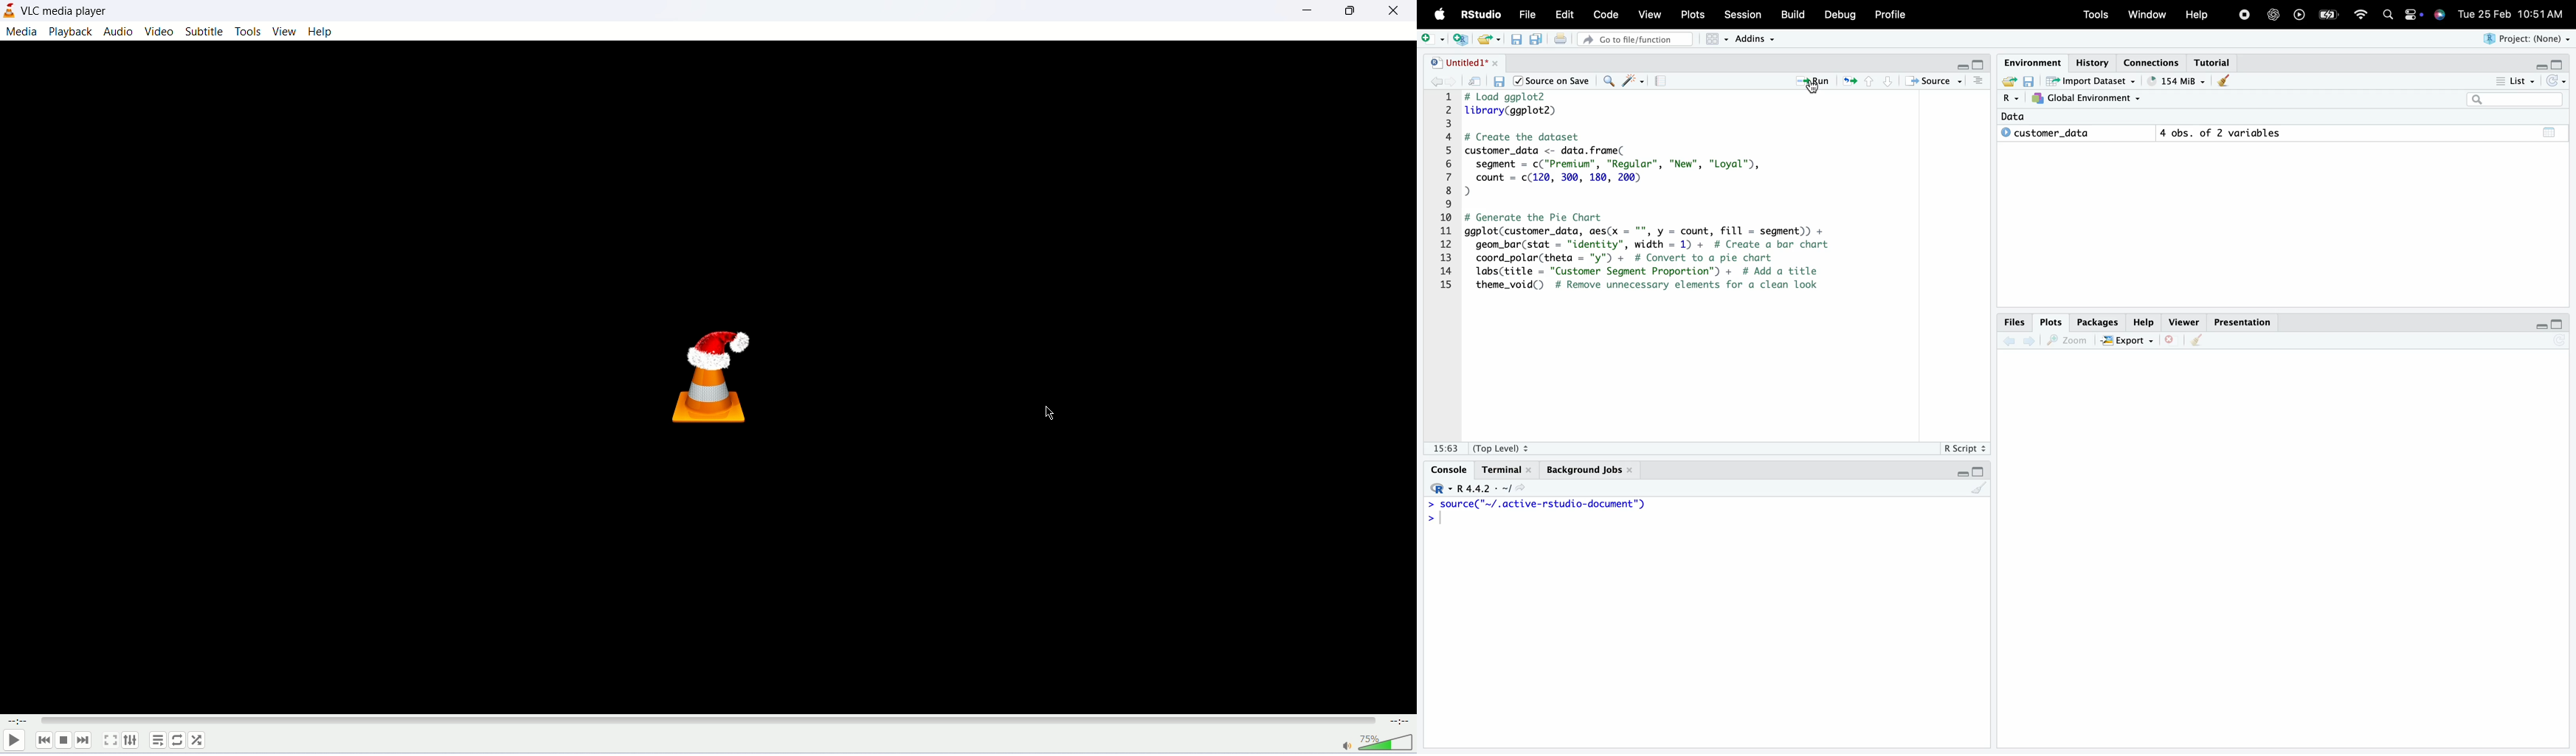 This screenshot has height=756, width=2576. Describe the element at coordinates (1665, 83) in the screenshot. I see `notebook` at that location.